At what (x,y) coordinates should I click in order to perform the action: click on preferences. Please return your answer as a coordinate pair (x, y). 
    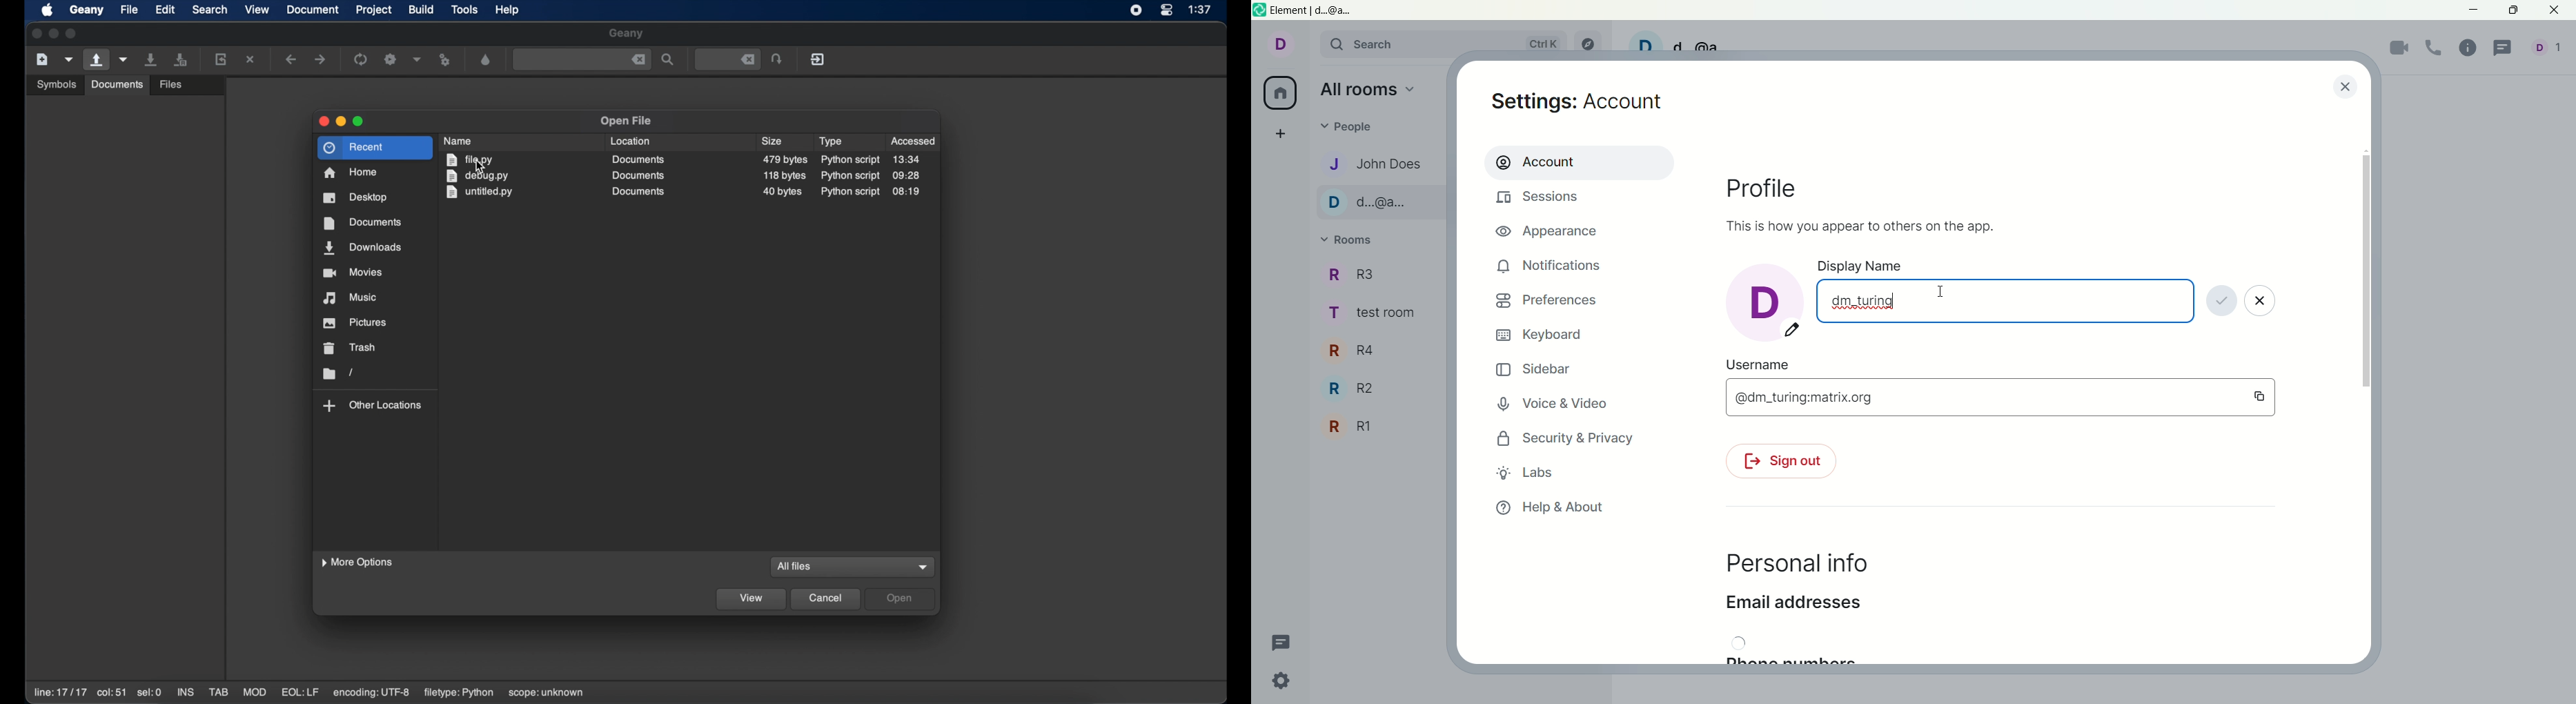
    Looking at the image, I should click on (1546, 303).